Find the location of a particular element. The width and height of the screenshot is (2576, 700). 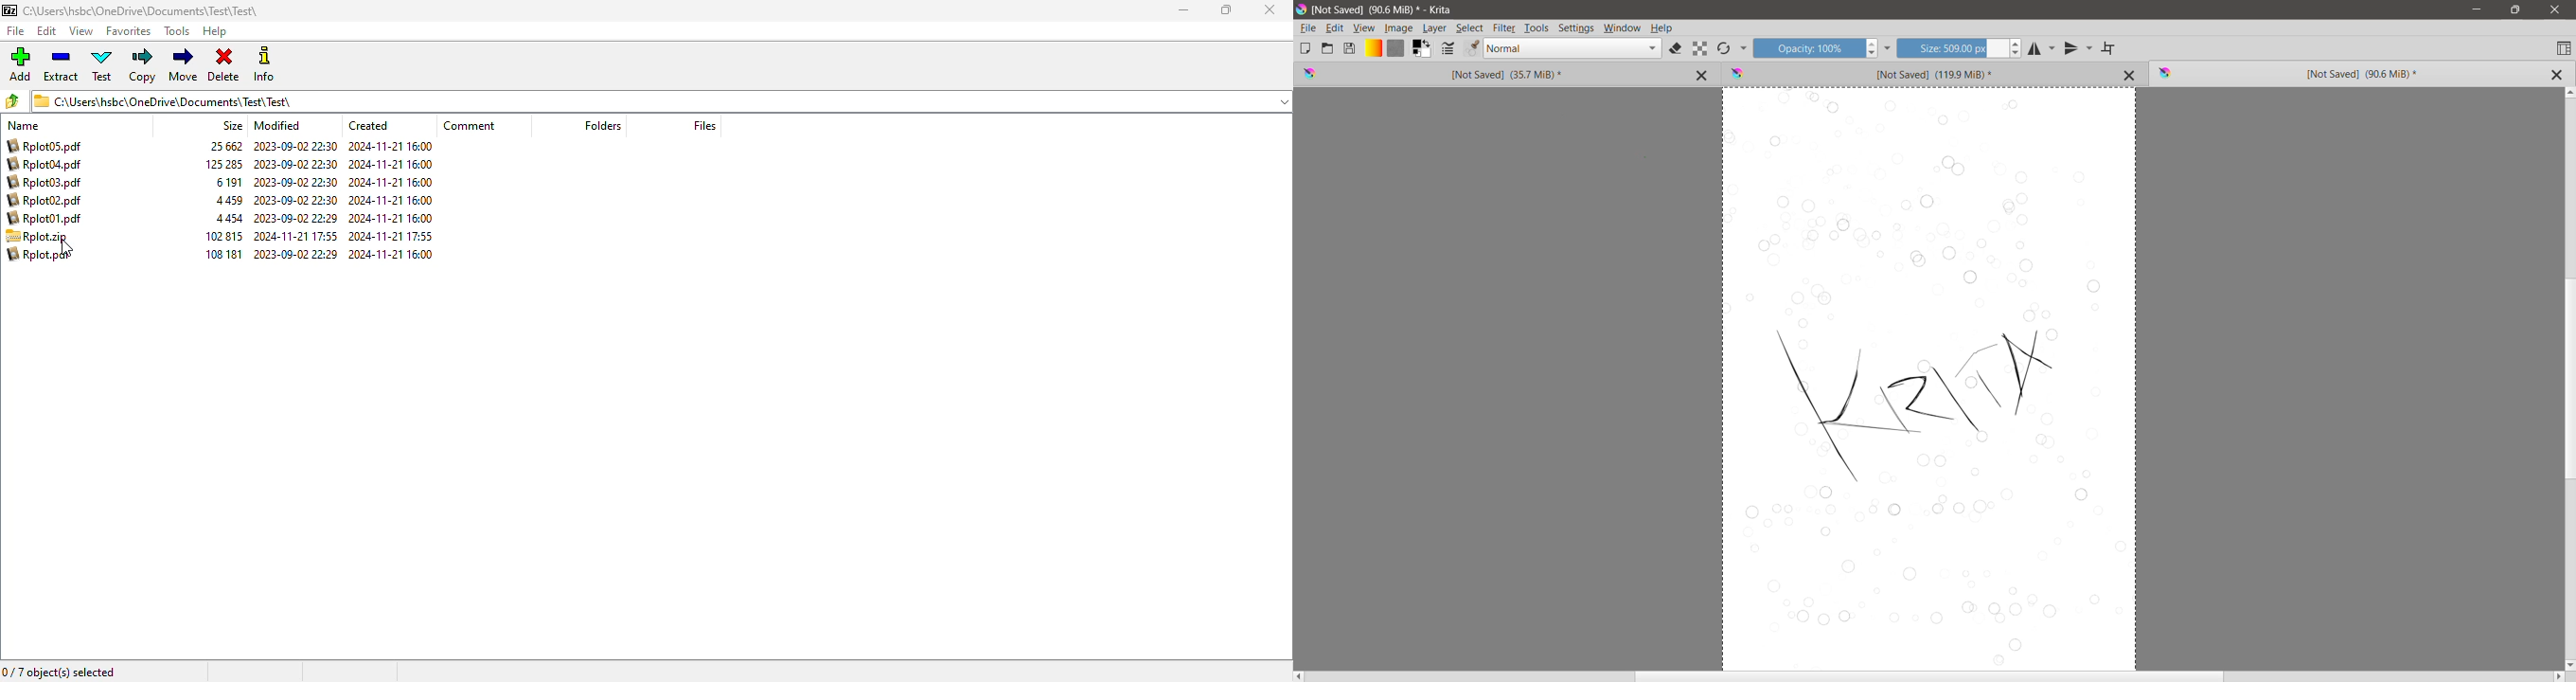

Opacity input is located at coordinates (1807, 47).